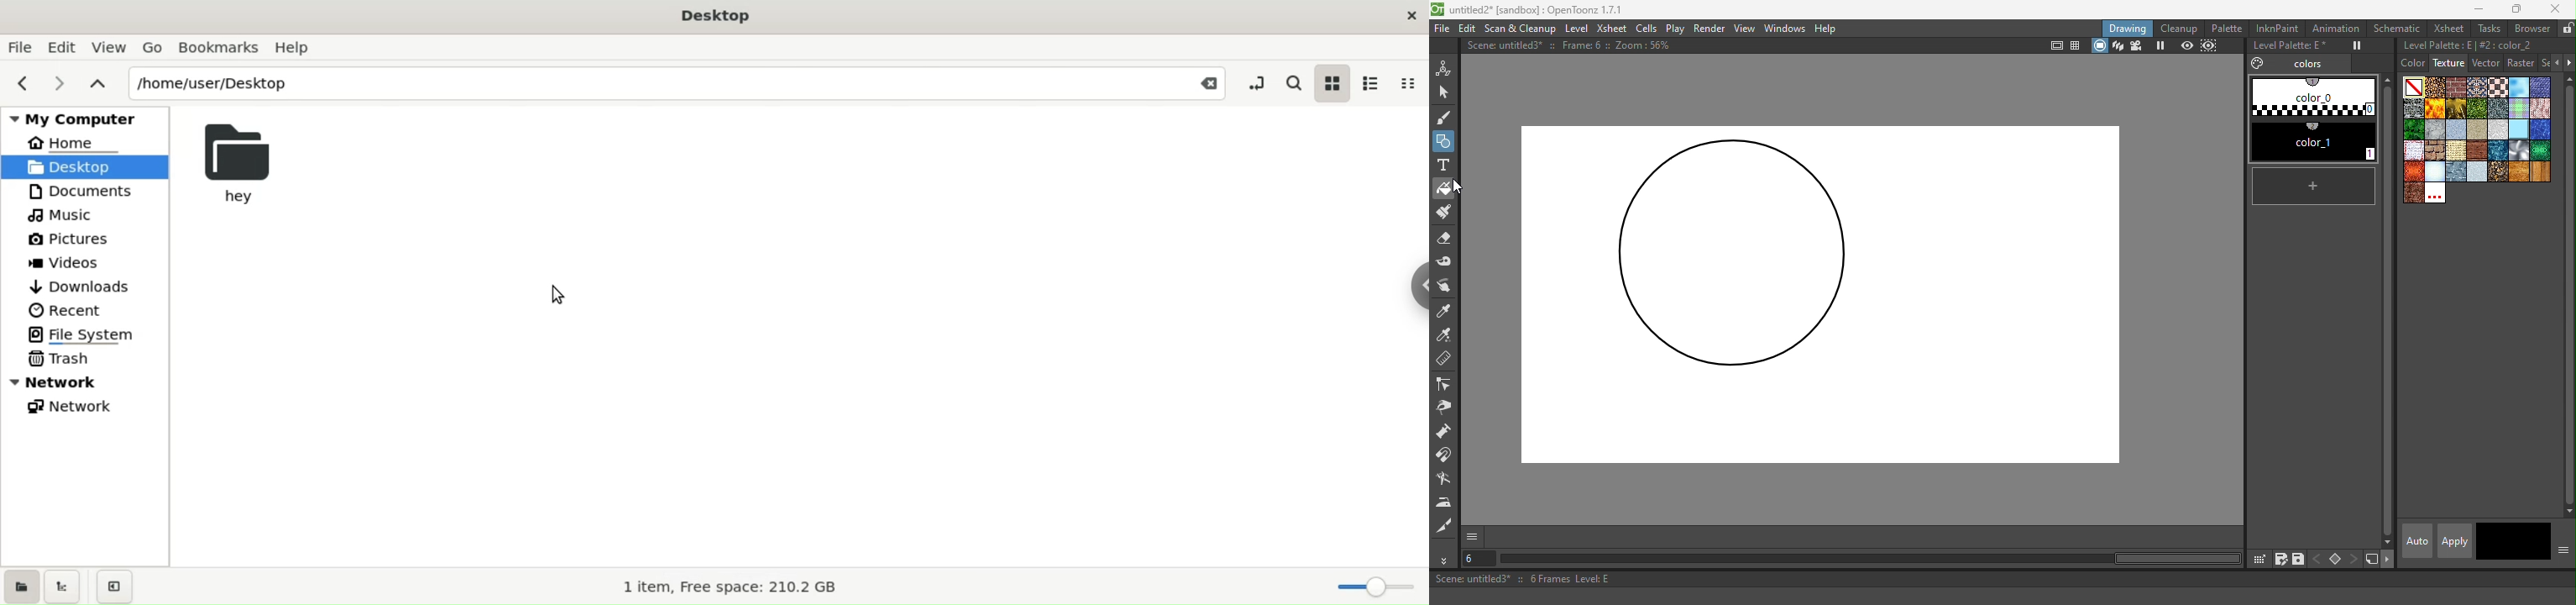 The image size is (2576, 616). I want to click on Gold.bmp, so click(2457, 108).